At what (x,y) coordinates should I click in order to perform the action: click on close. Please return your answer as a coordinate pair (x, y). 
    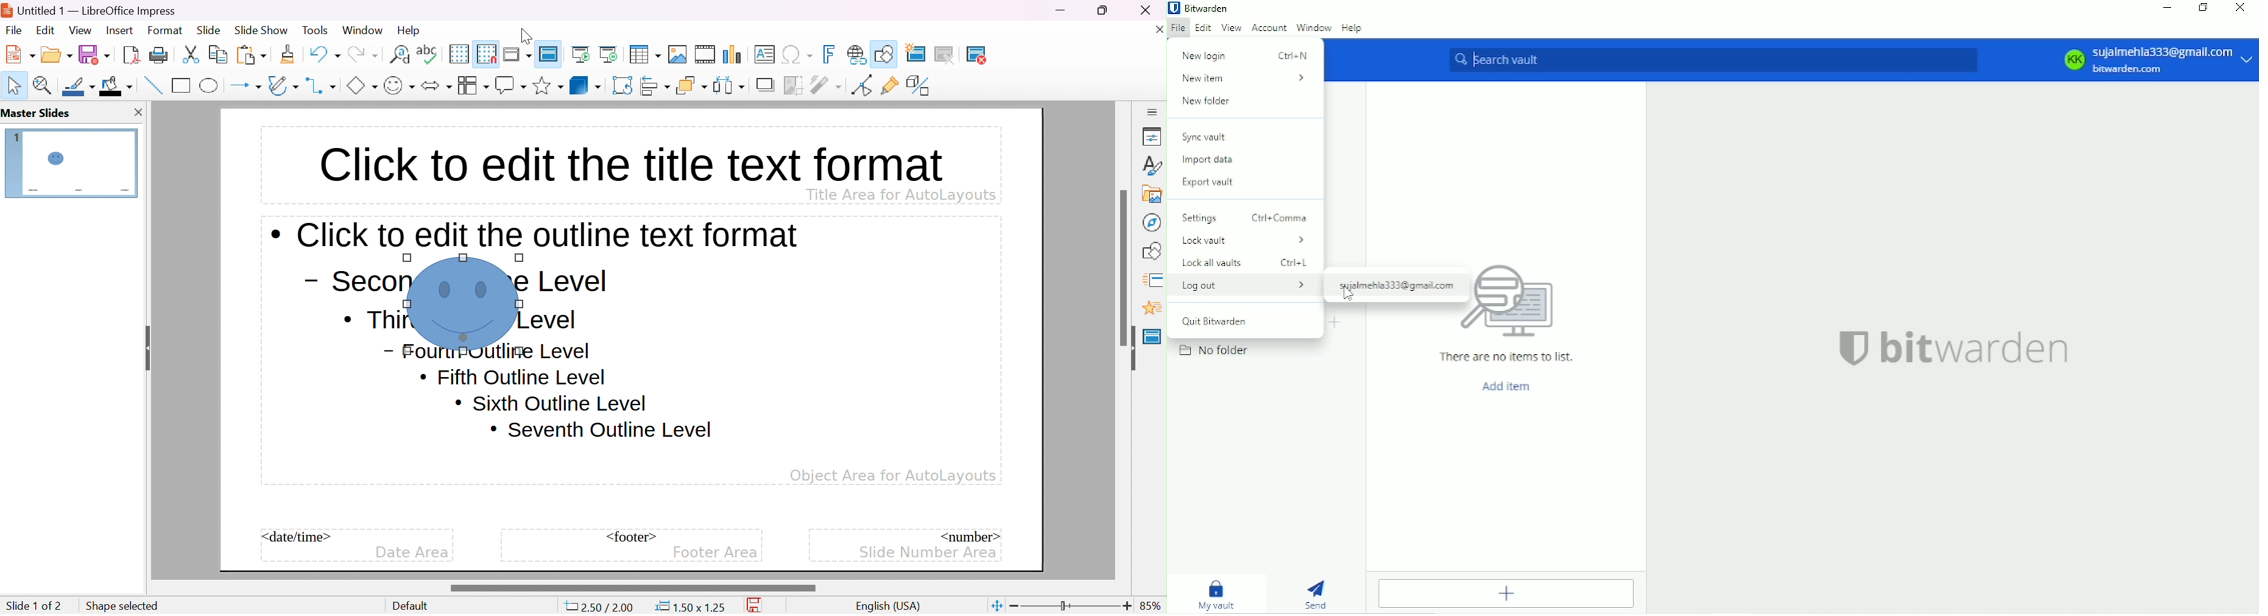
    Looking at the image, I should click on (1152, 10).